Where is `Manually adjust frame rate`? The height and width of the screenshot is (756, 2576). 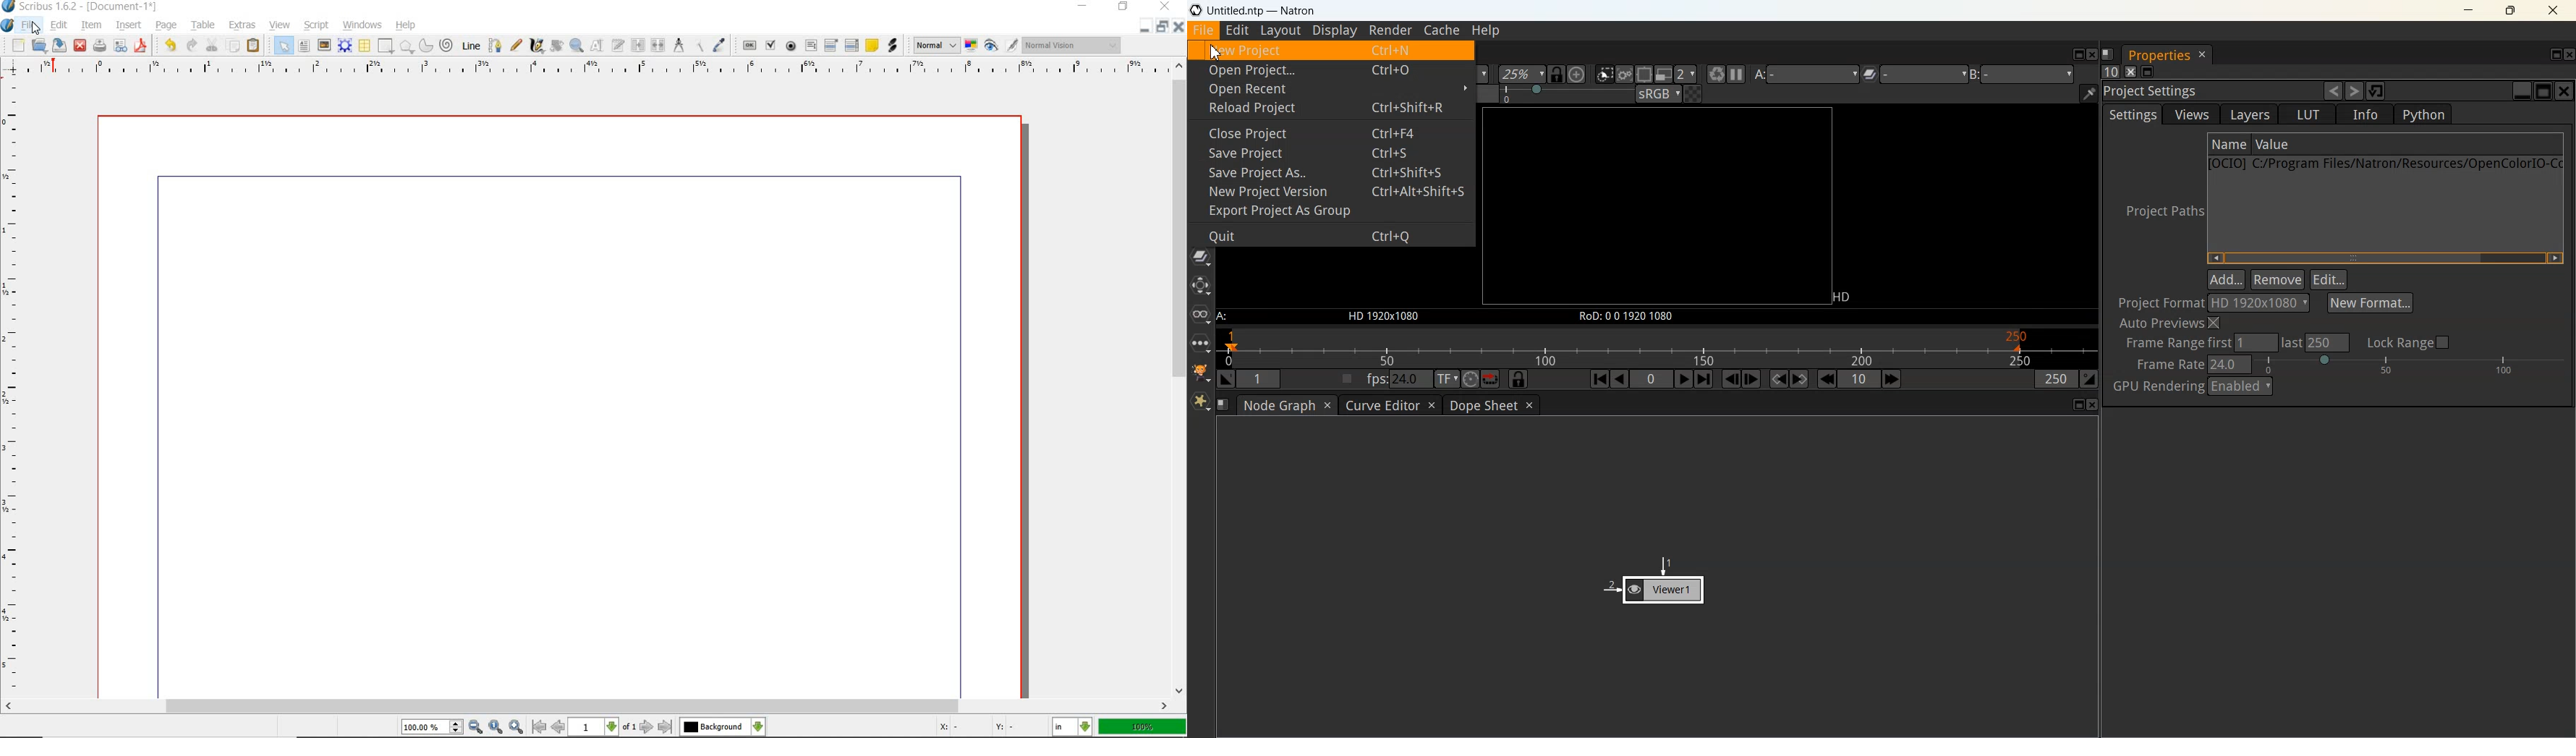 Manually adjust frame rate is located at coordinates (2410, 364).